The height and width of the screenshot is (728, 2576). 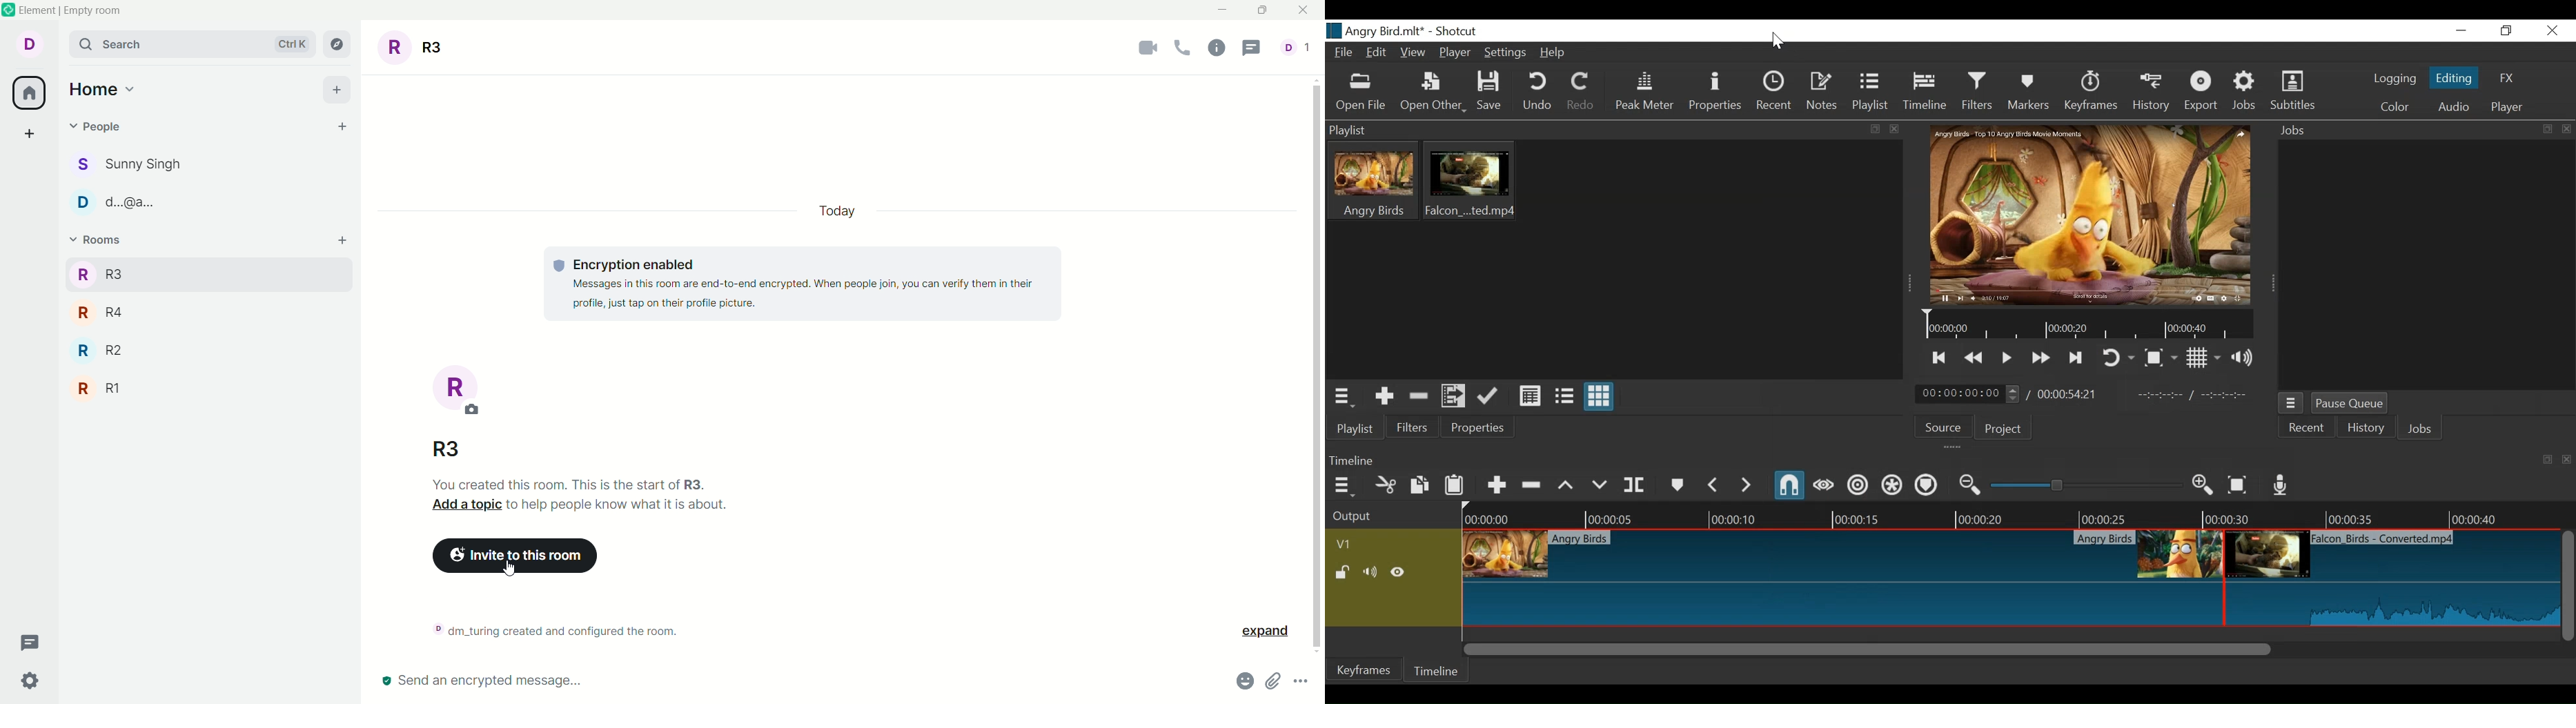 What do you see at coordinates (2422, 429) in the screenshot?
I see `Jobs` at bounding box center [2422, 429].